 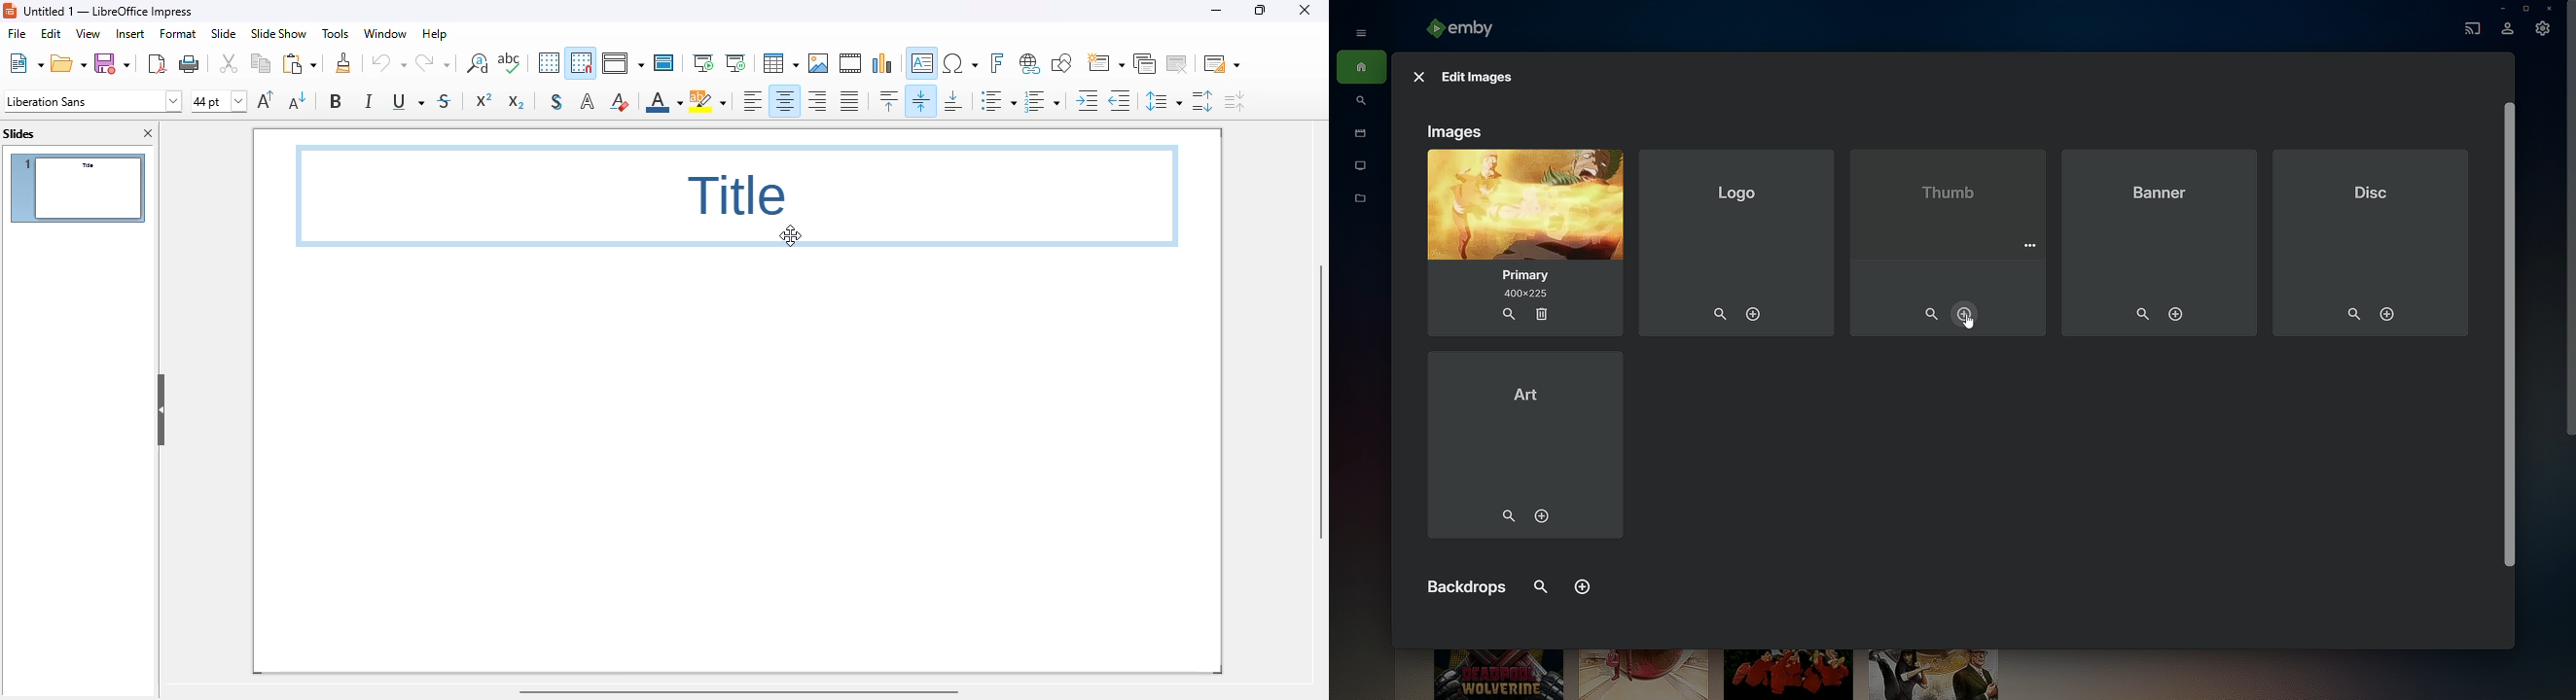 What do you see at coordinates (1261, 11) in the screenshot?
I see `maximize` at bounding box center [1261, 11].